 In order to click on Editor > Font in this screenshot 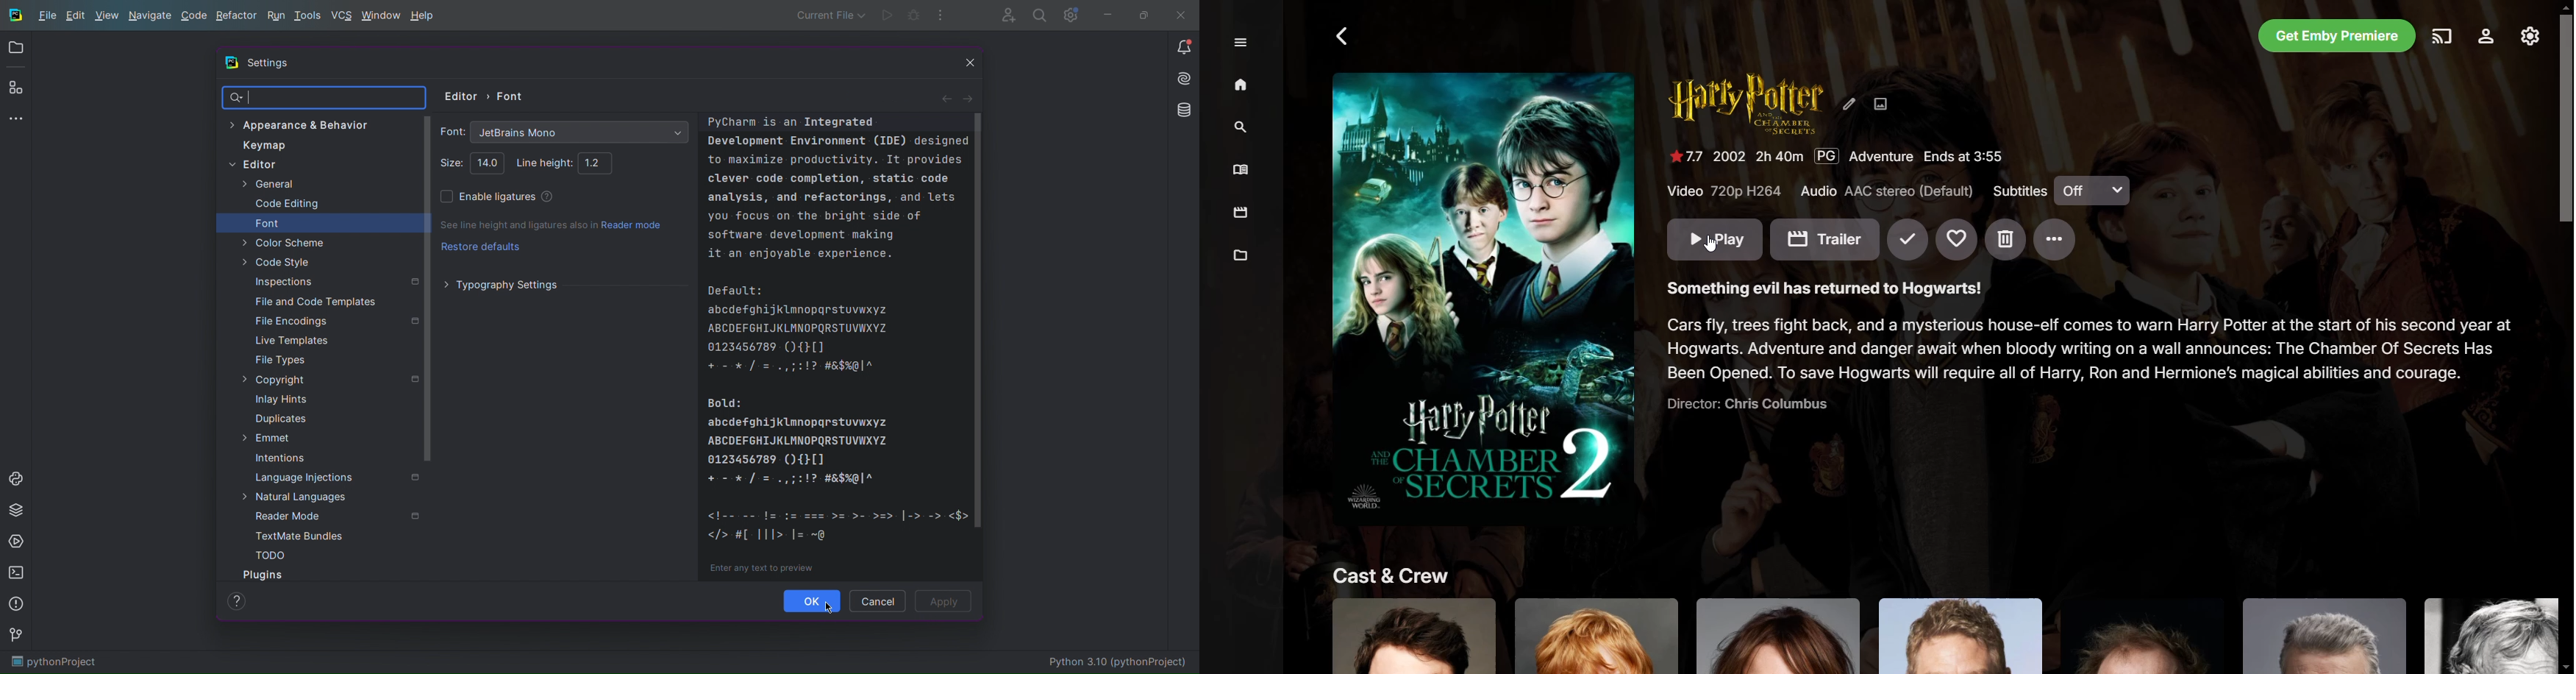, I will do `click(486, 94)`.